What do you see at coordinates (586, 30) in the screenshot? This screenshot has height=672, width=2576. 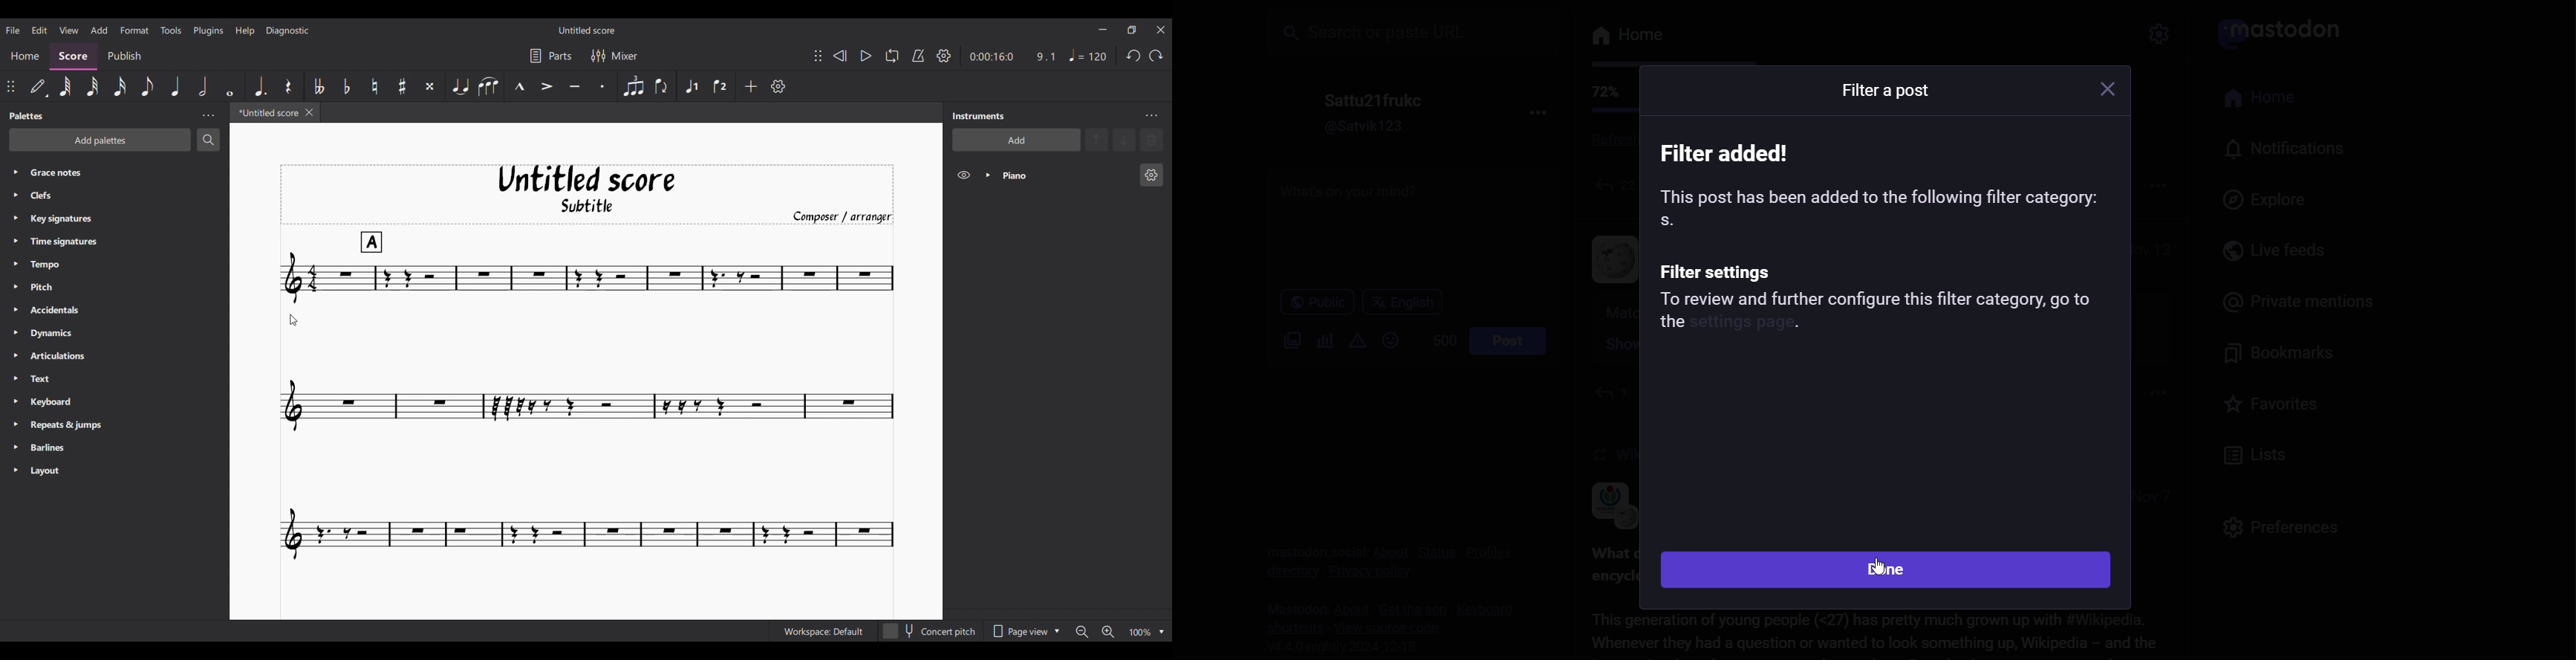 I see `Score name` at bounding box center [586, 30].